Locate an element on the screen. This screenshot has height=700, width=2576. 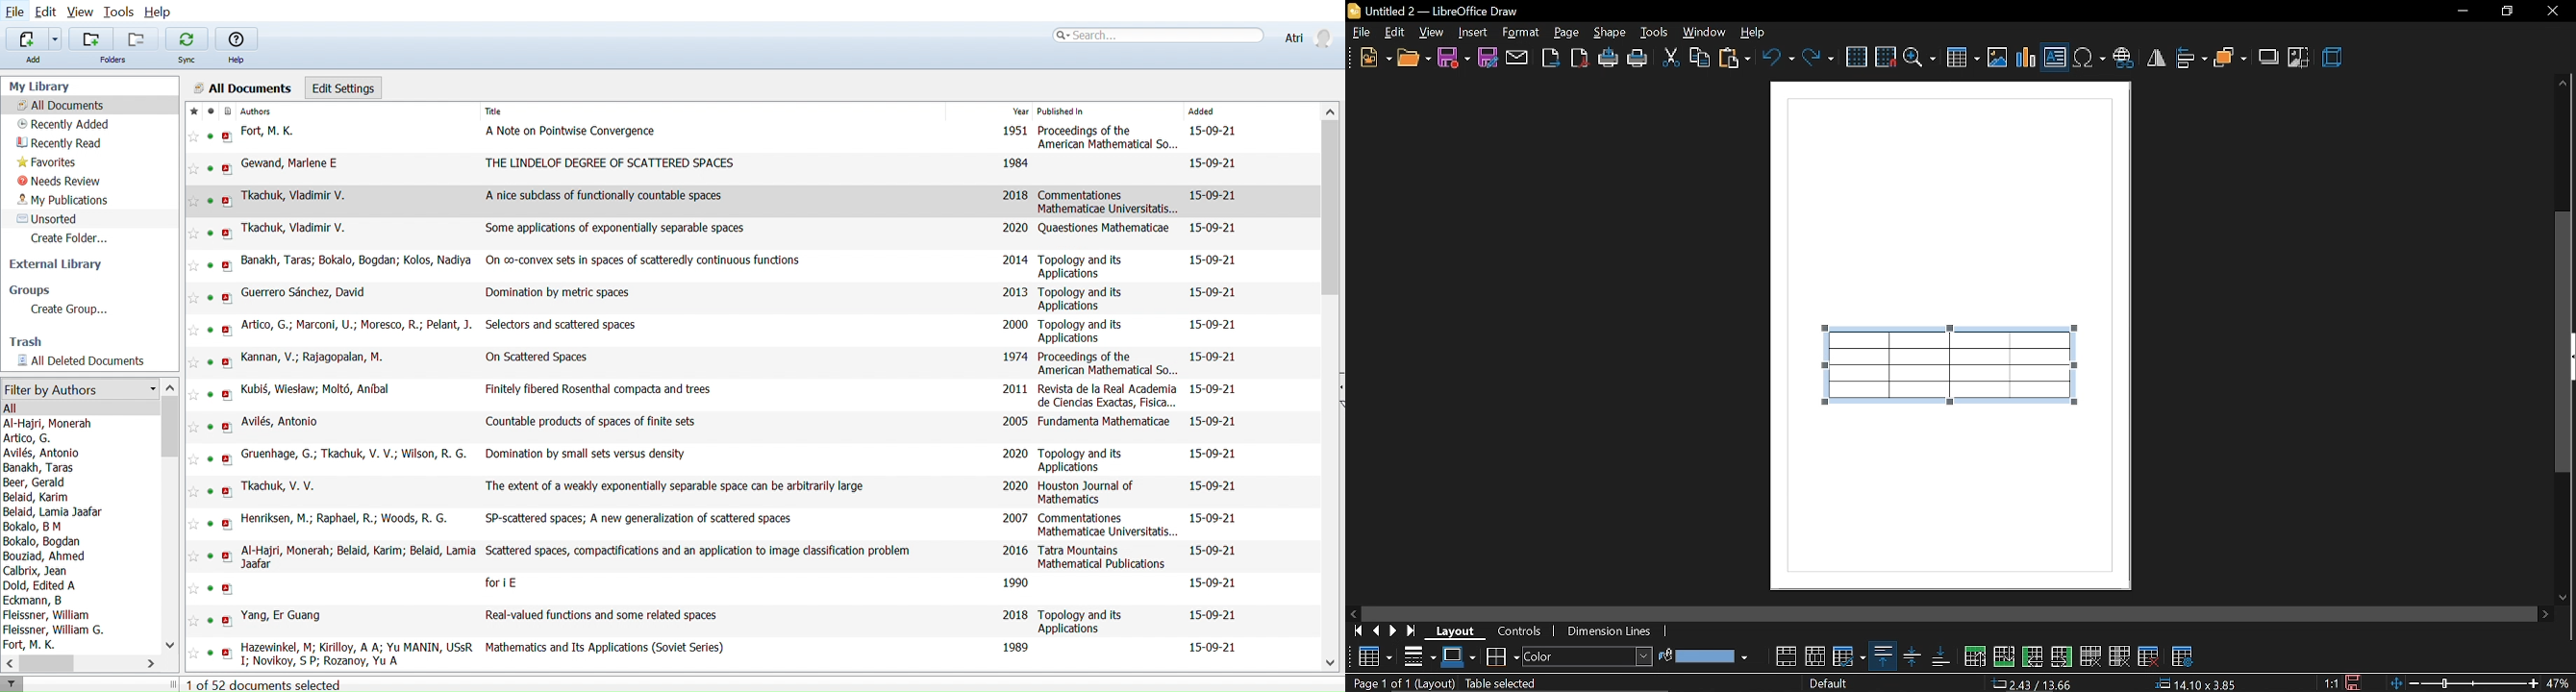
Add this reference to favorites is located at coordinates (193, 523).